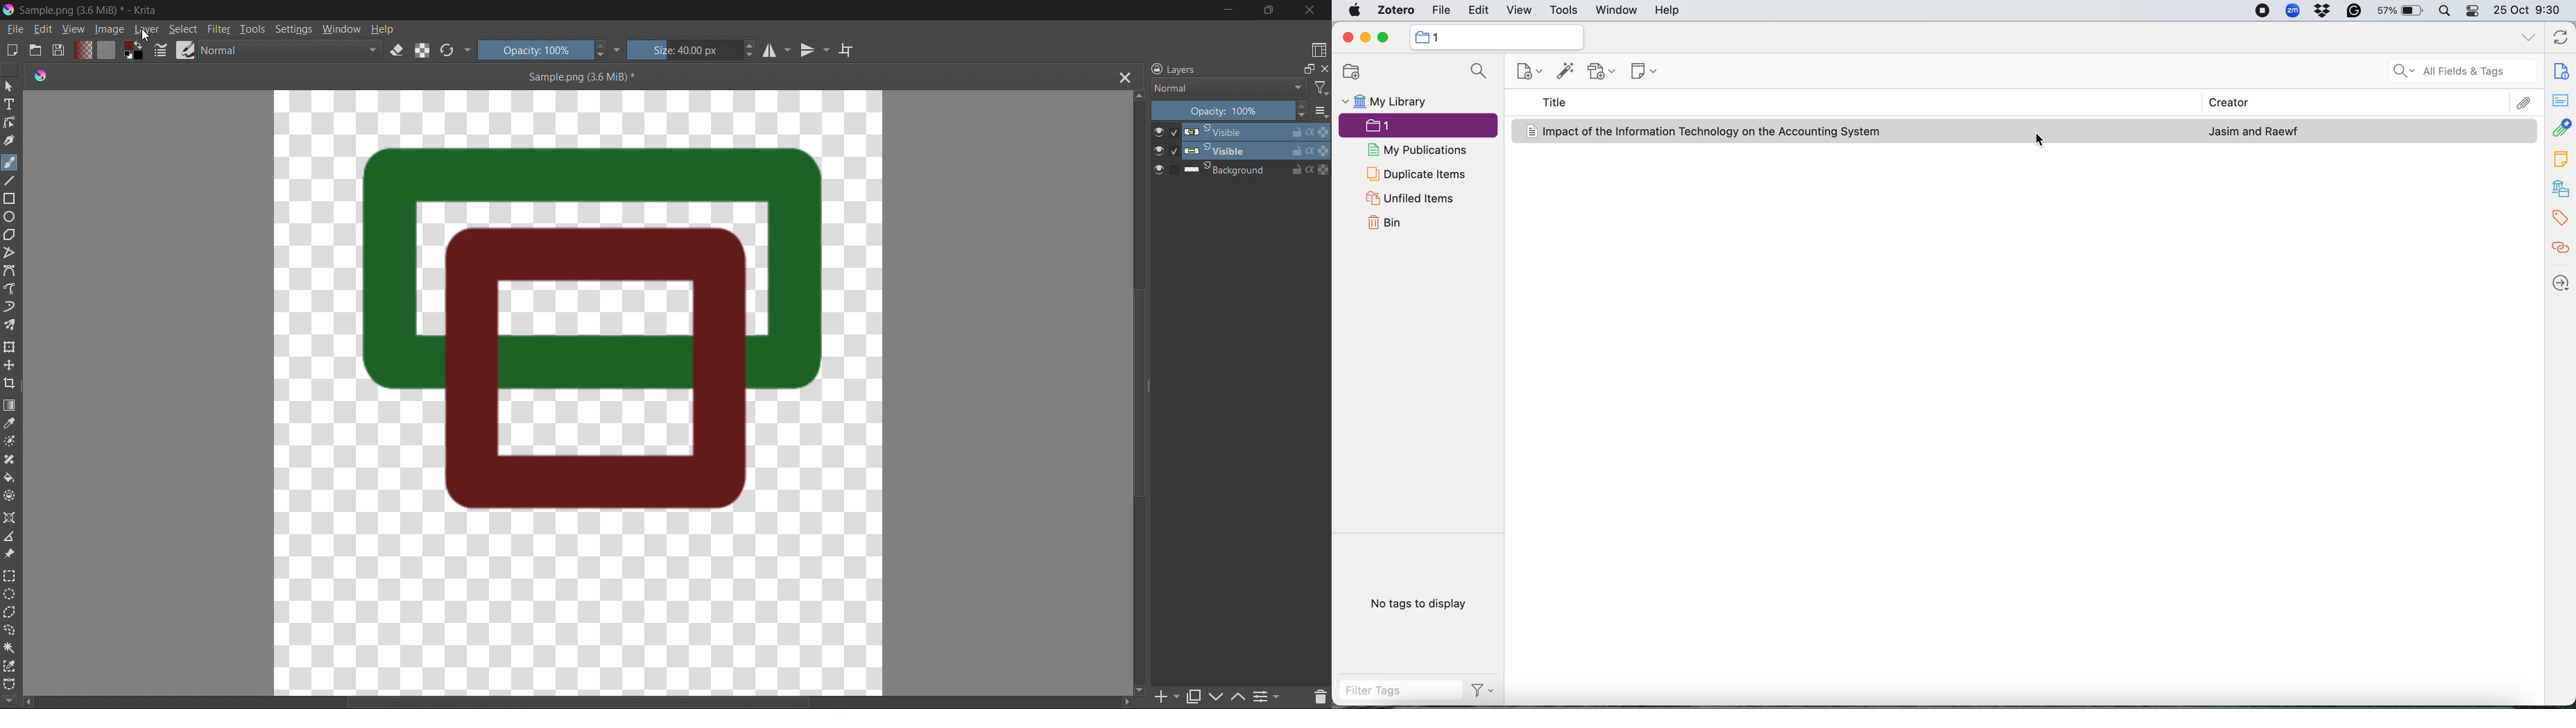  Describe the element at coordinates (1328, 72) in the screenshot. I see `Close Pane` at that location.